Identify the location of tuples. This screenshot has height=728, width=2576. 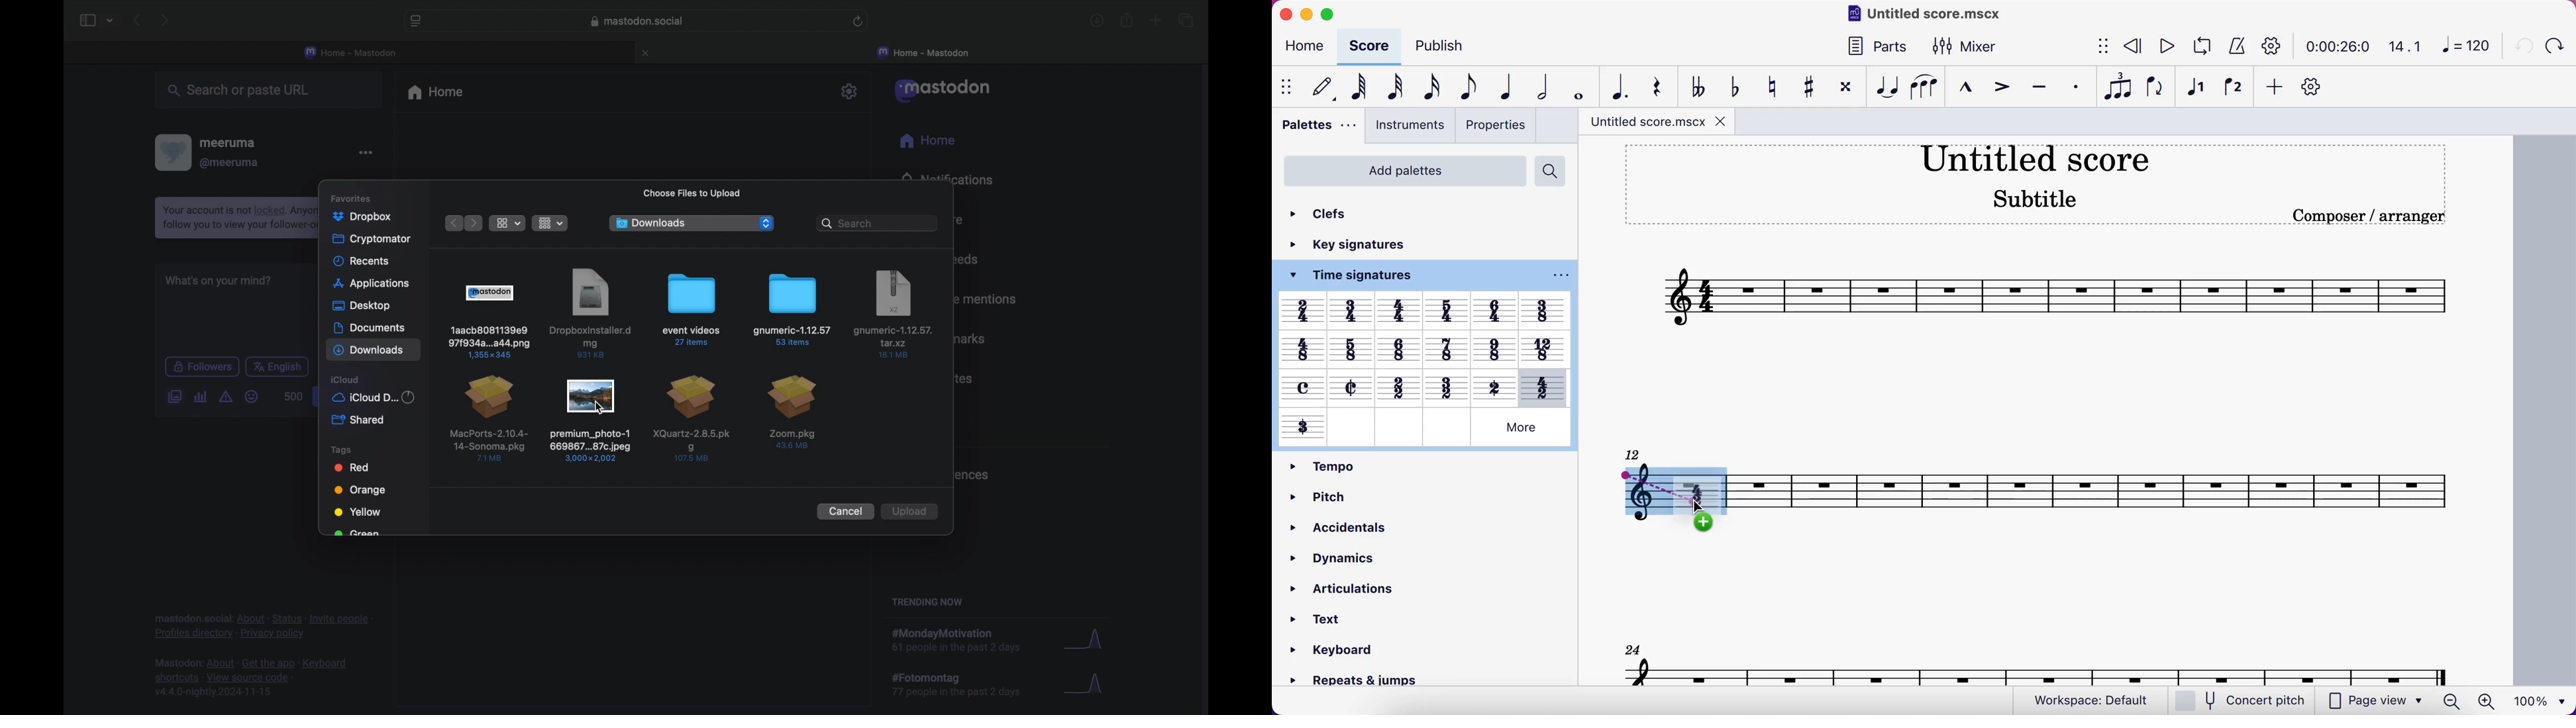
(2115, 87).